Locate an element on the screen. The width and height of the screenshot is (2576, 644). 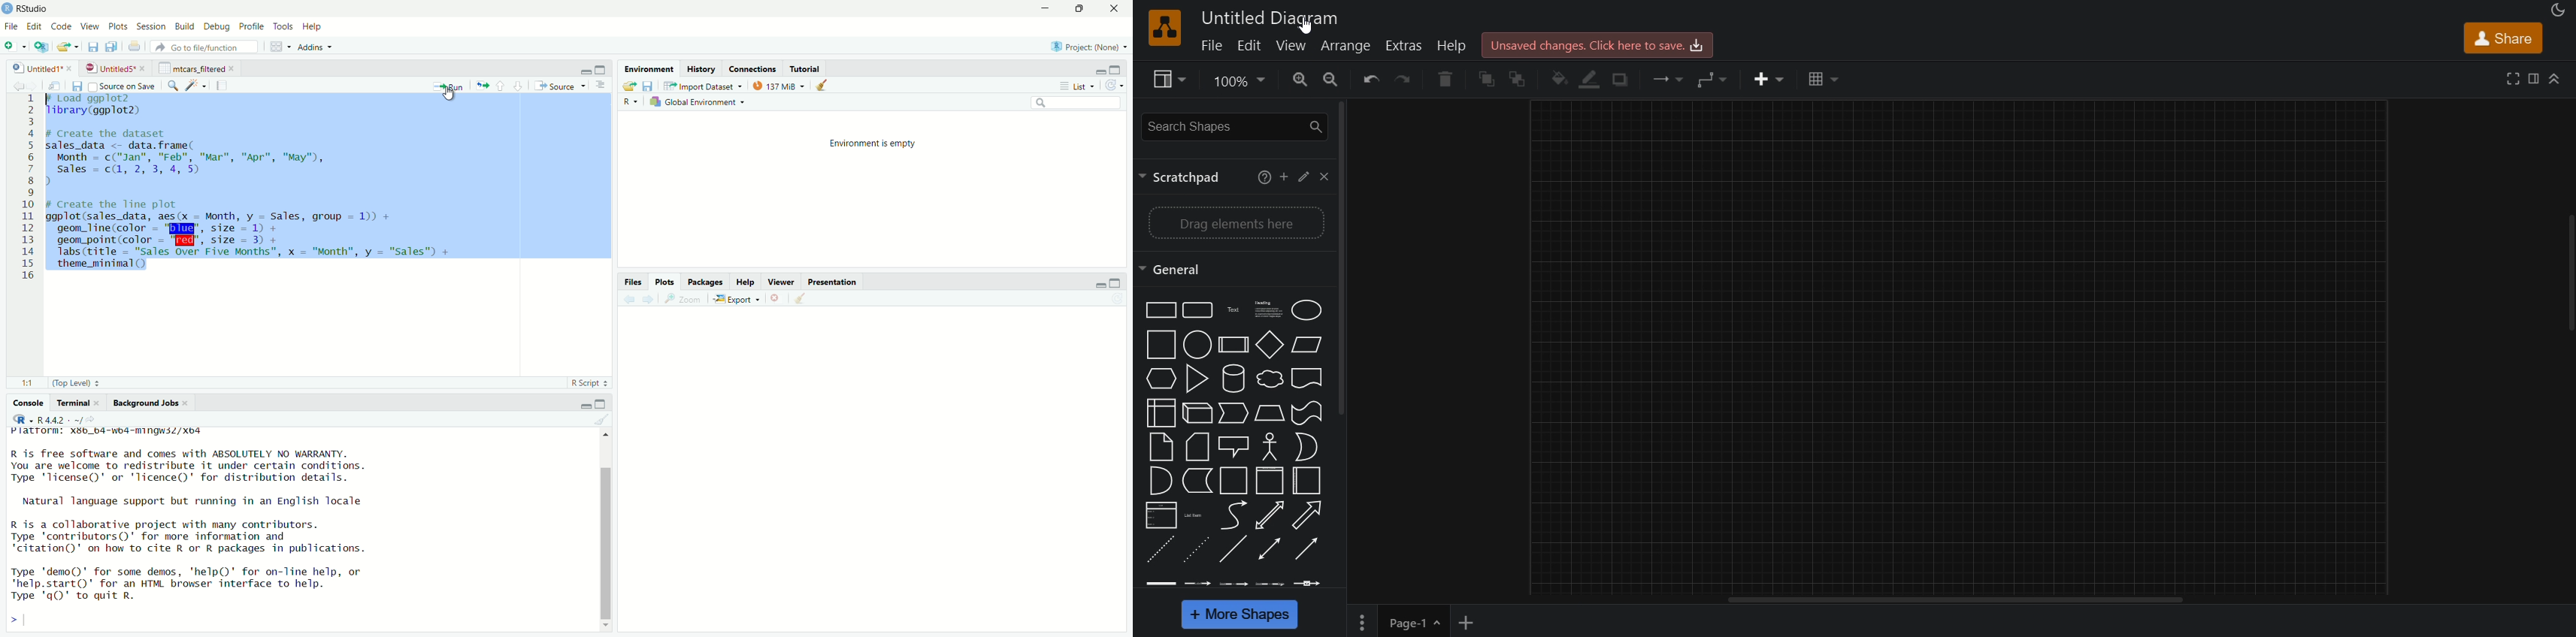
close is located at coordinates (101, 403).